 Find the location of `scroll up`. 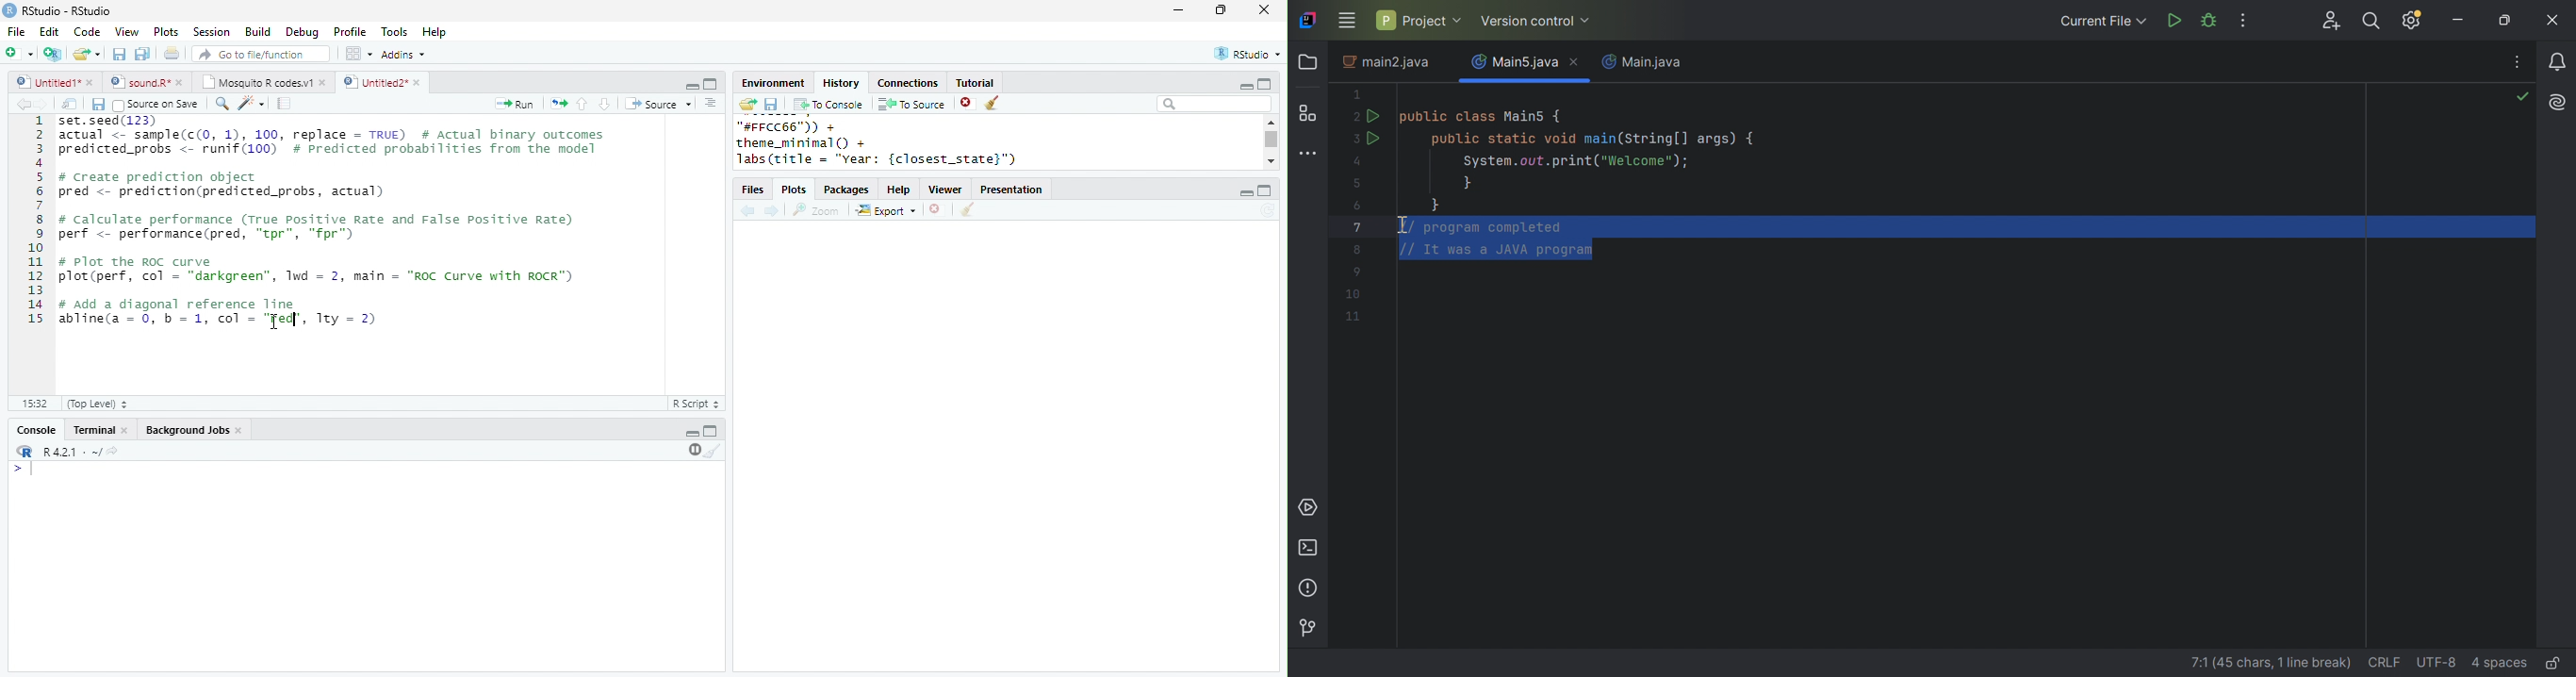

scroll up is located at coordinates (1270, 122).